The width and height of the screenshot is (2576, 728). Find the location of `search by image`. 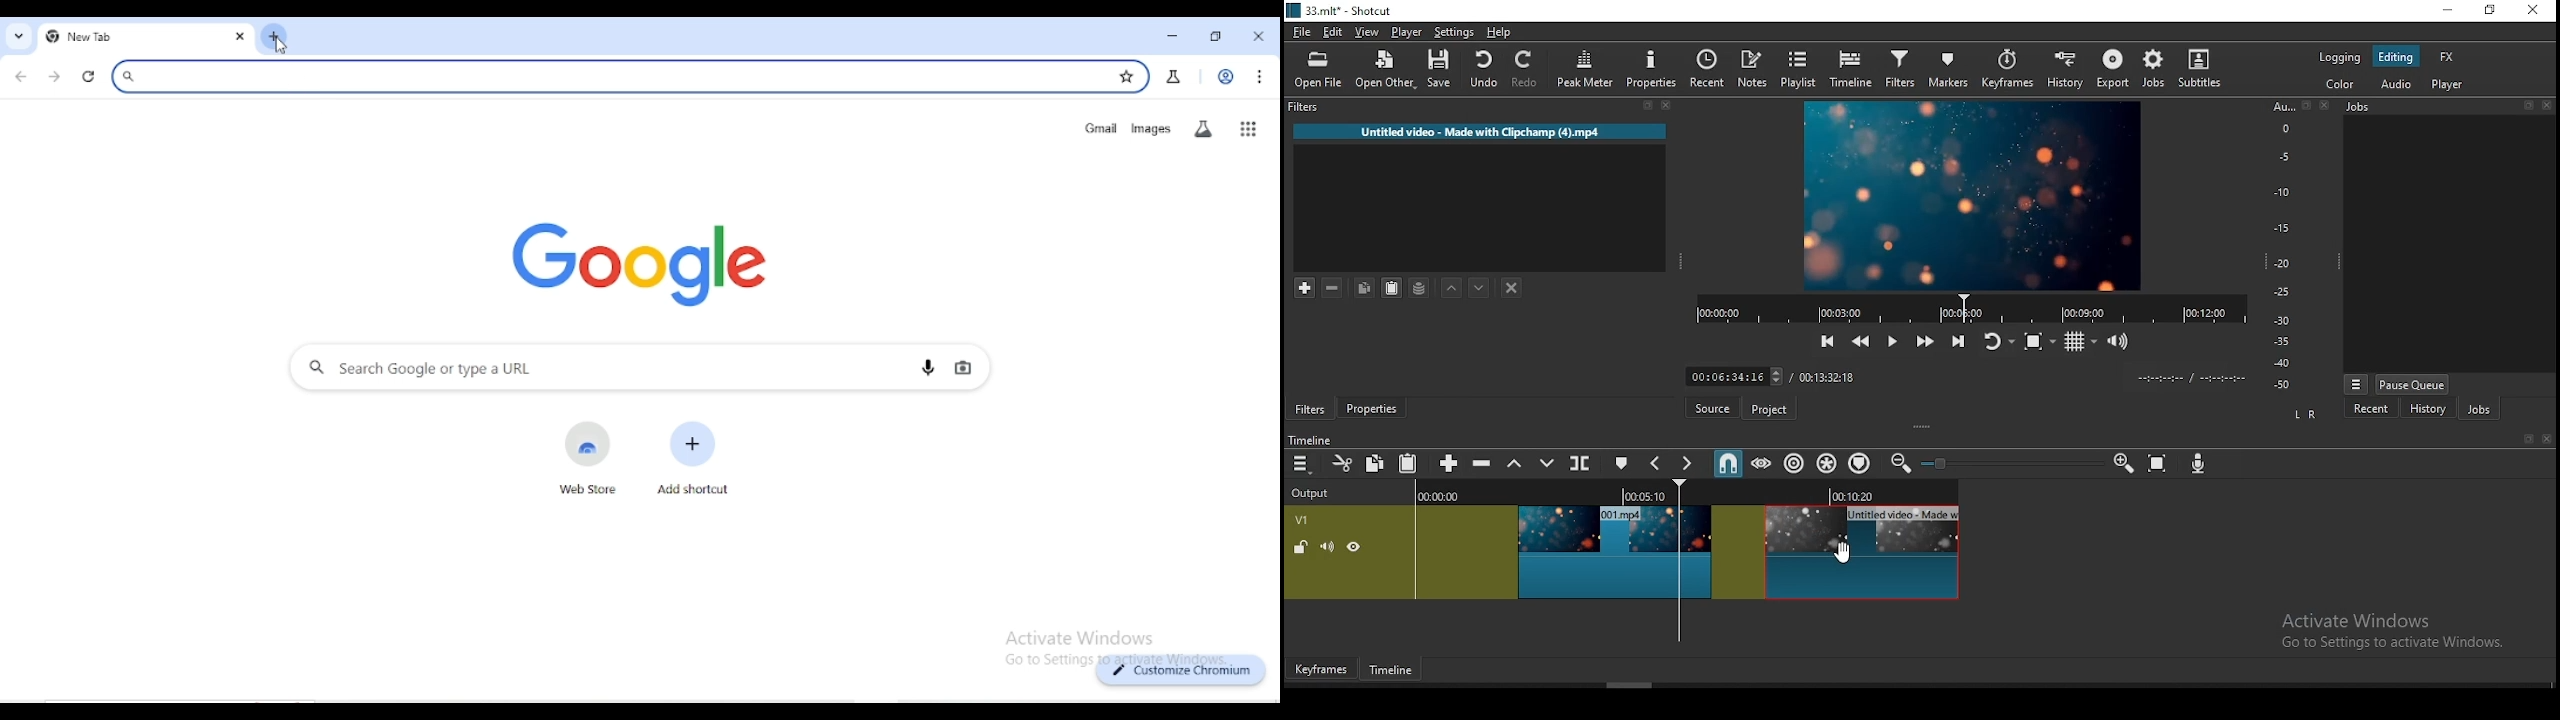

search by image is located at coordinates (963, 368).